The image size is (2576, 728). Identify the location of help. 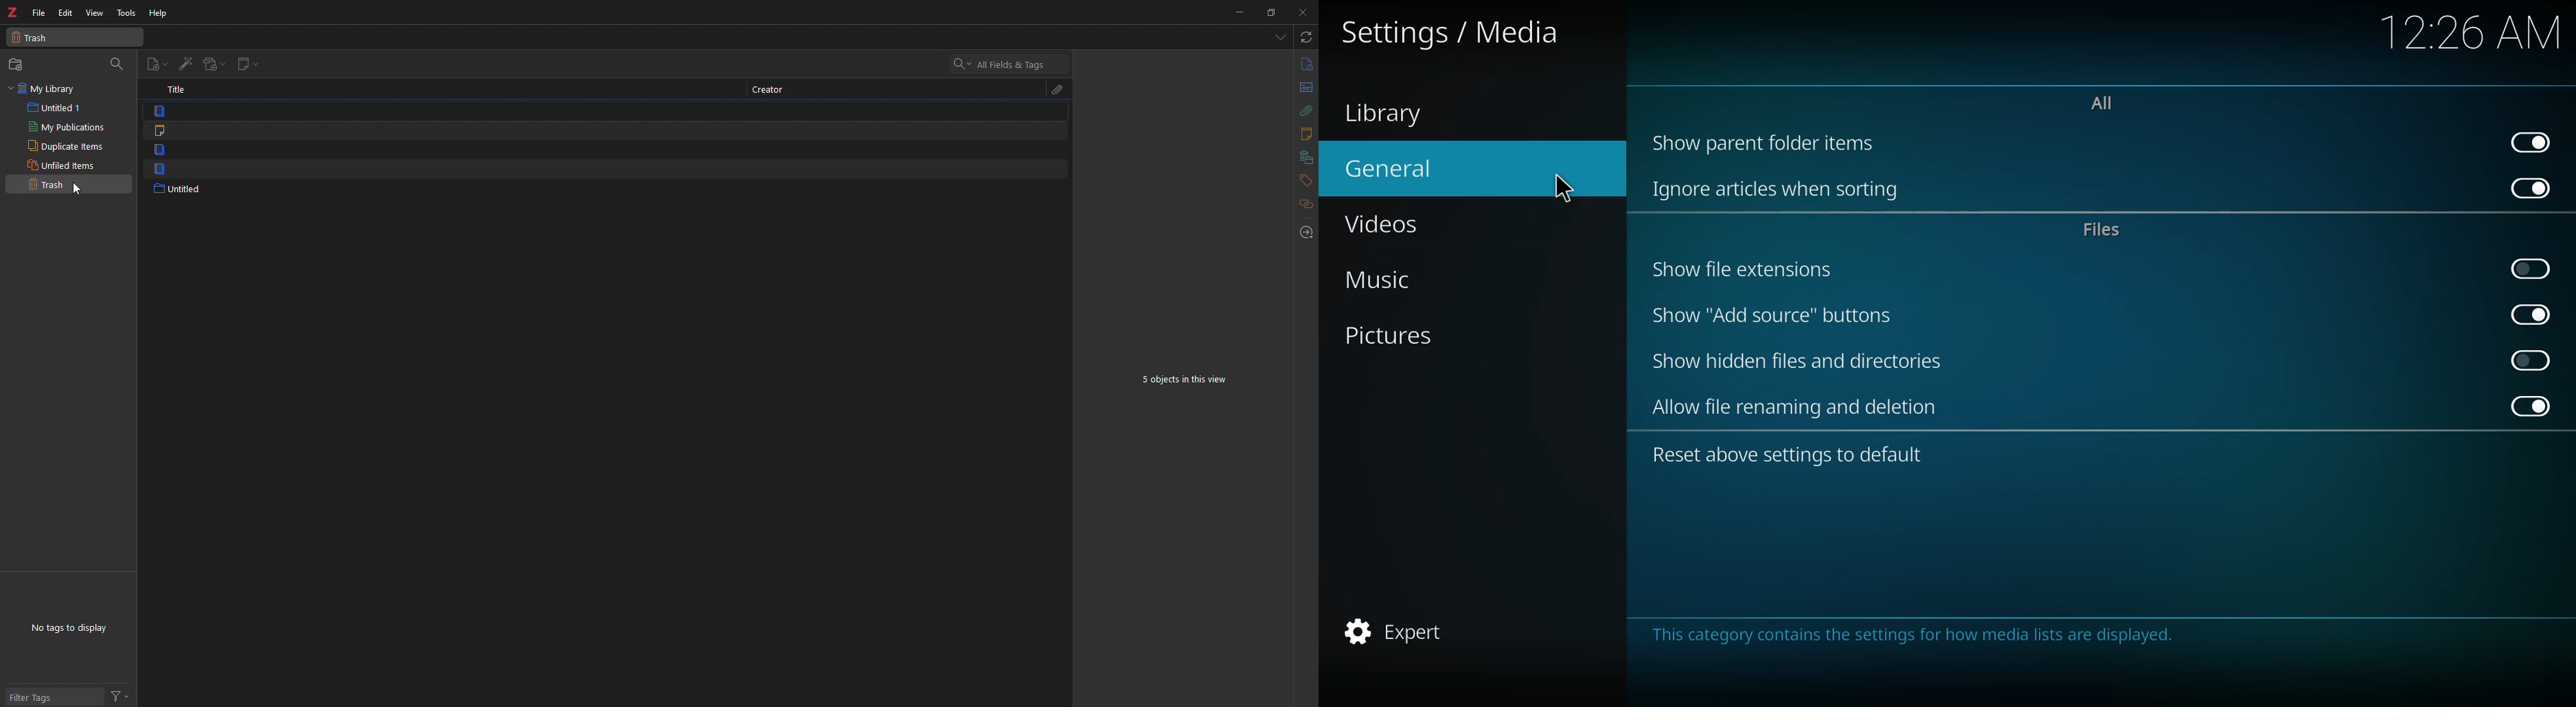
(159, 14).